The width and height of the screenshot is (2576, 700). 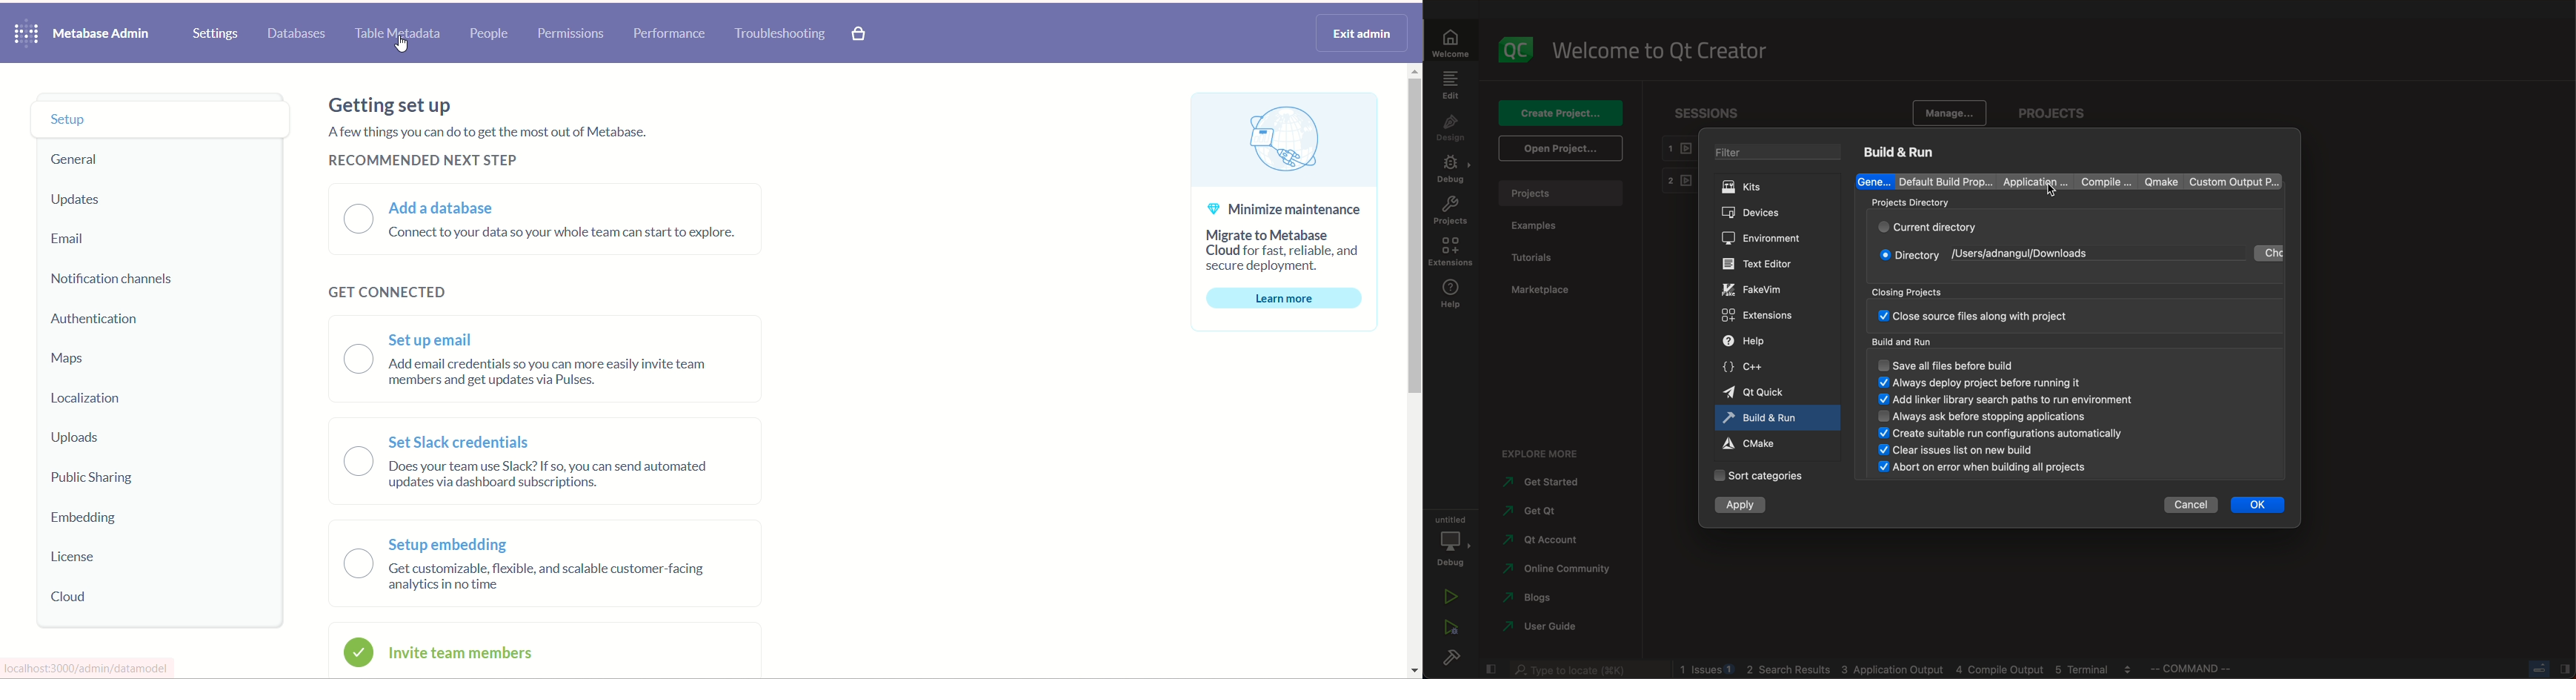 I want to click on / Add linker library search paths to run environment, so click(x=2007, y=400).